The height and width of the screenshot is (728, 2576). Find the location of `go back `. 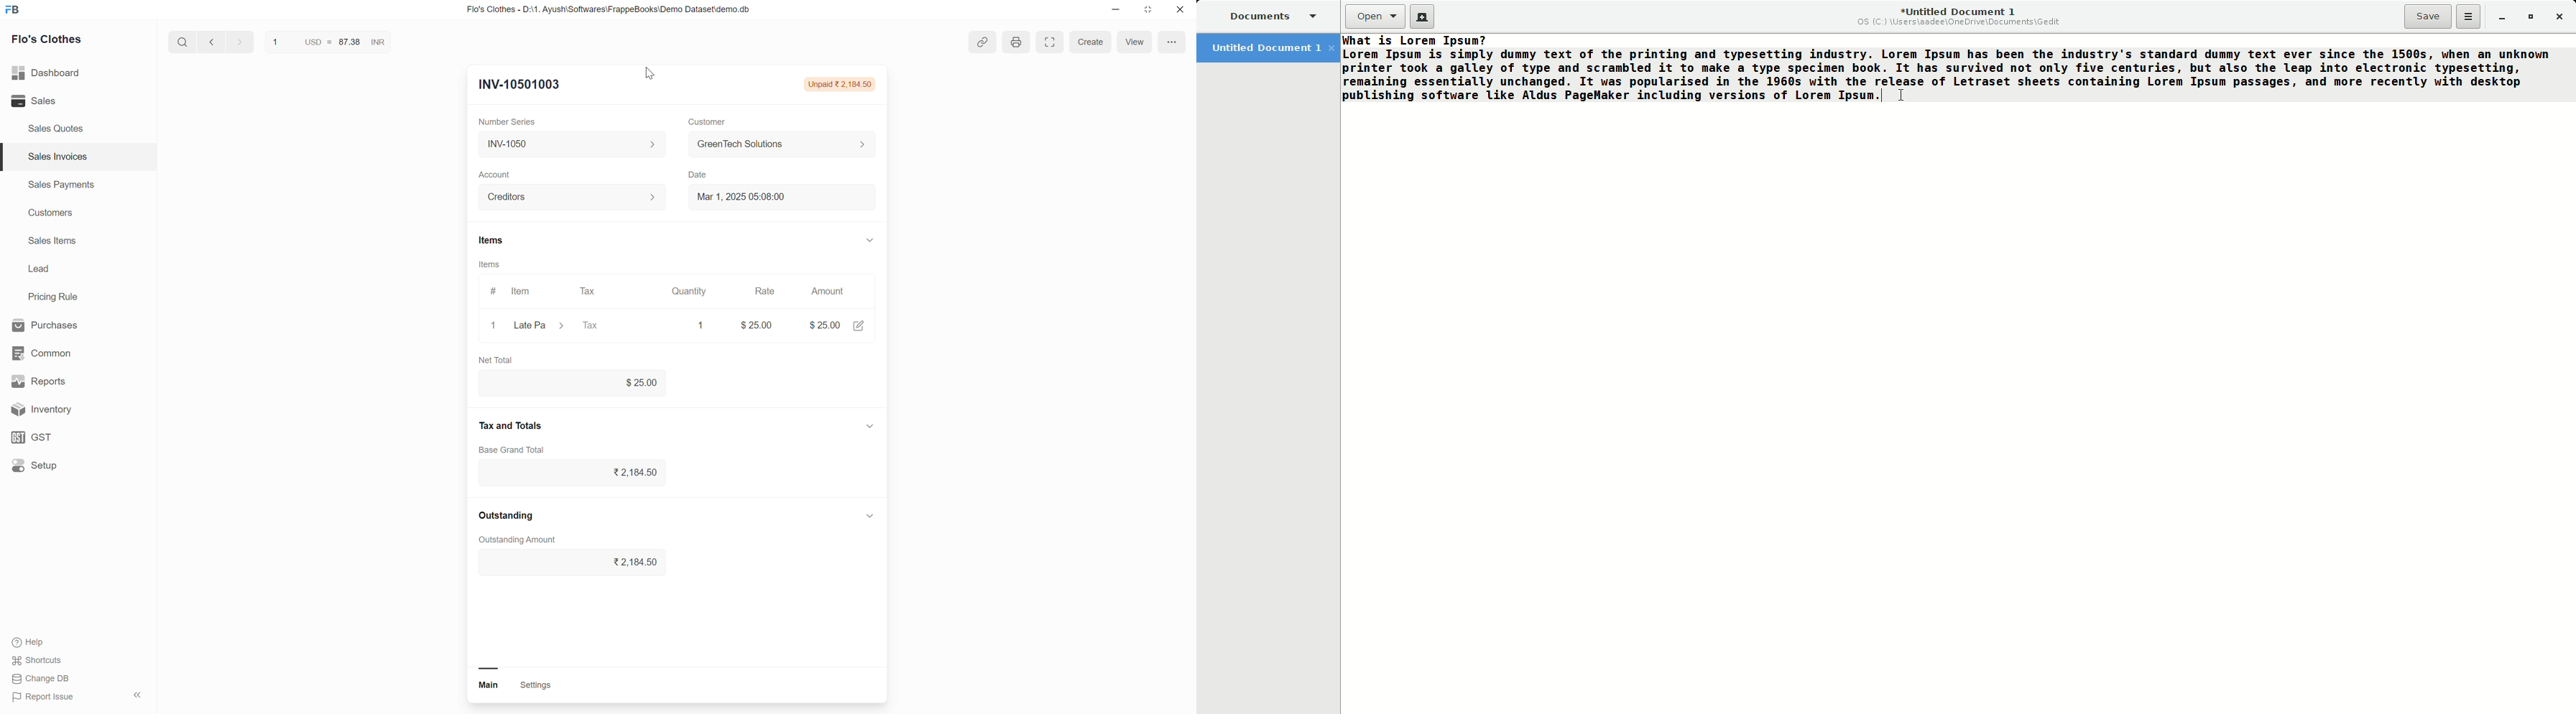

go back  is located at coordinates (210, 44).